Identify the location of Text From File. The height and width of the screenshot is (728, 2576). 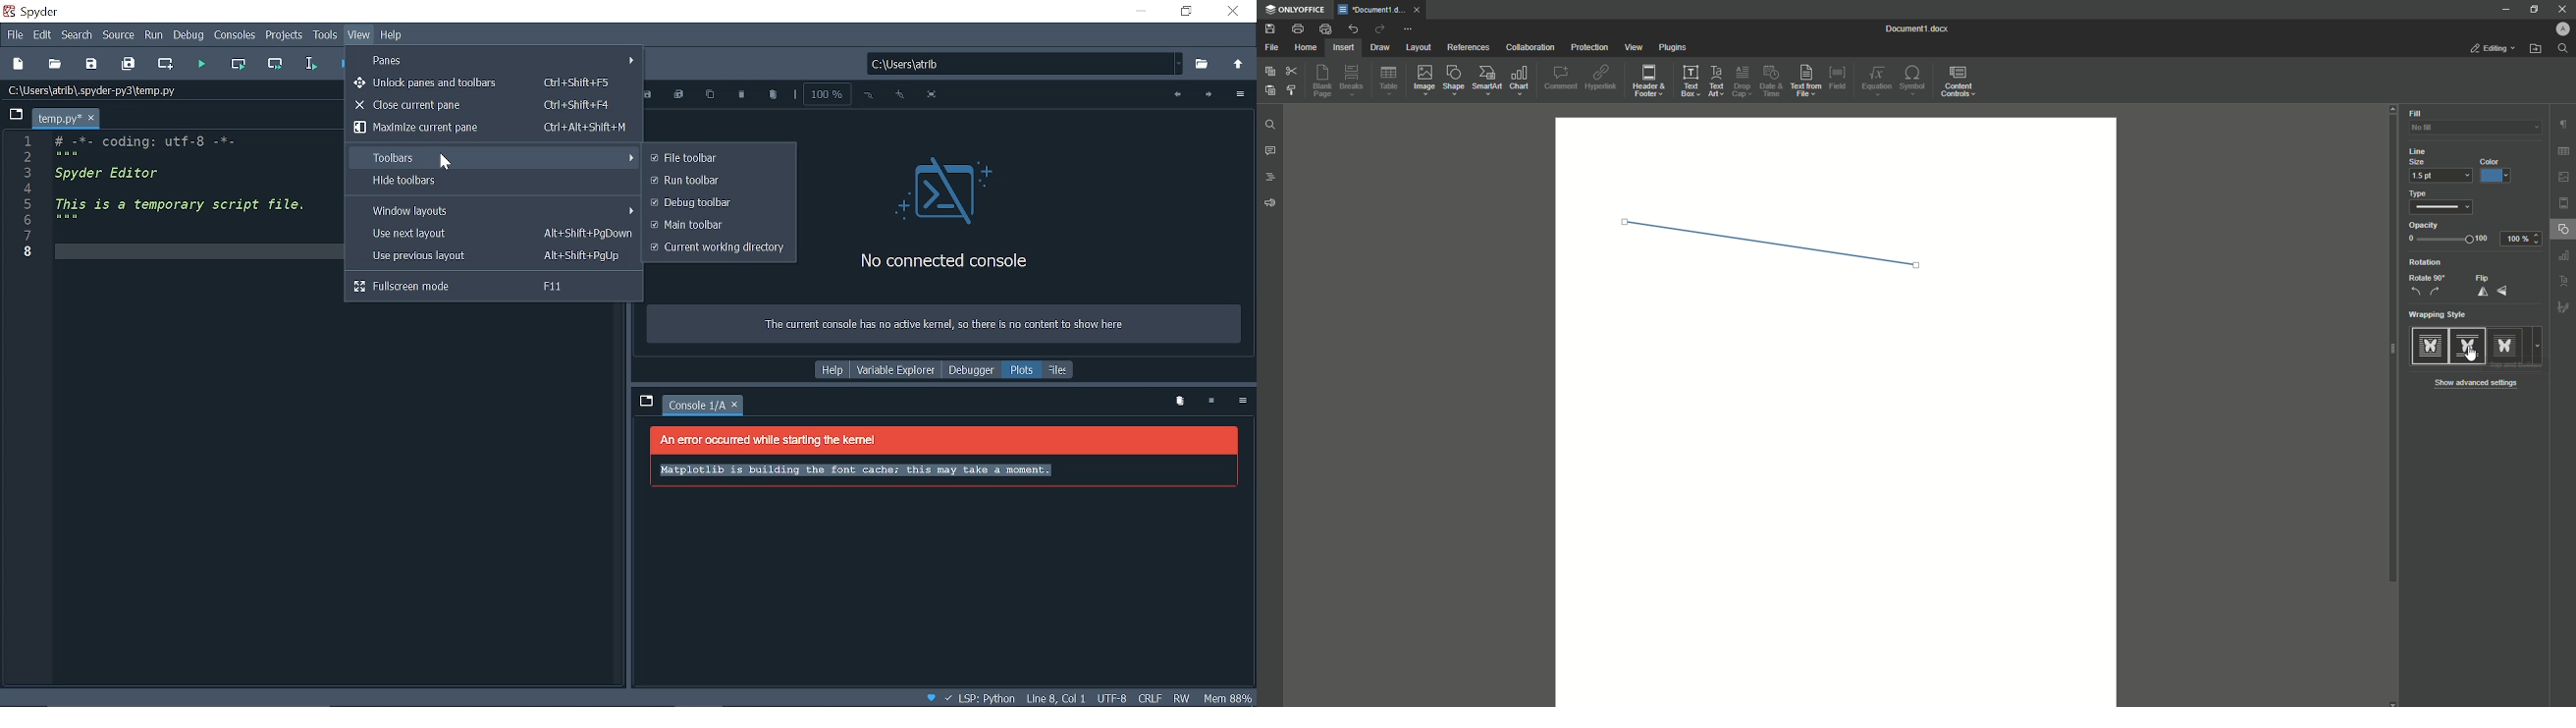
(1807, 82).